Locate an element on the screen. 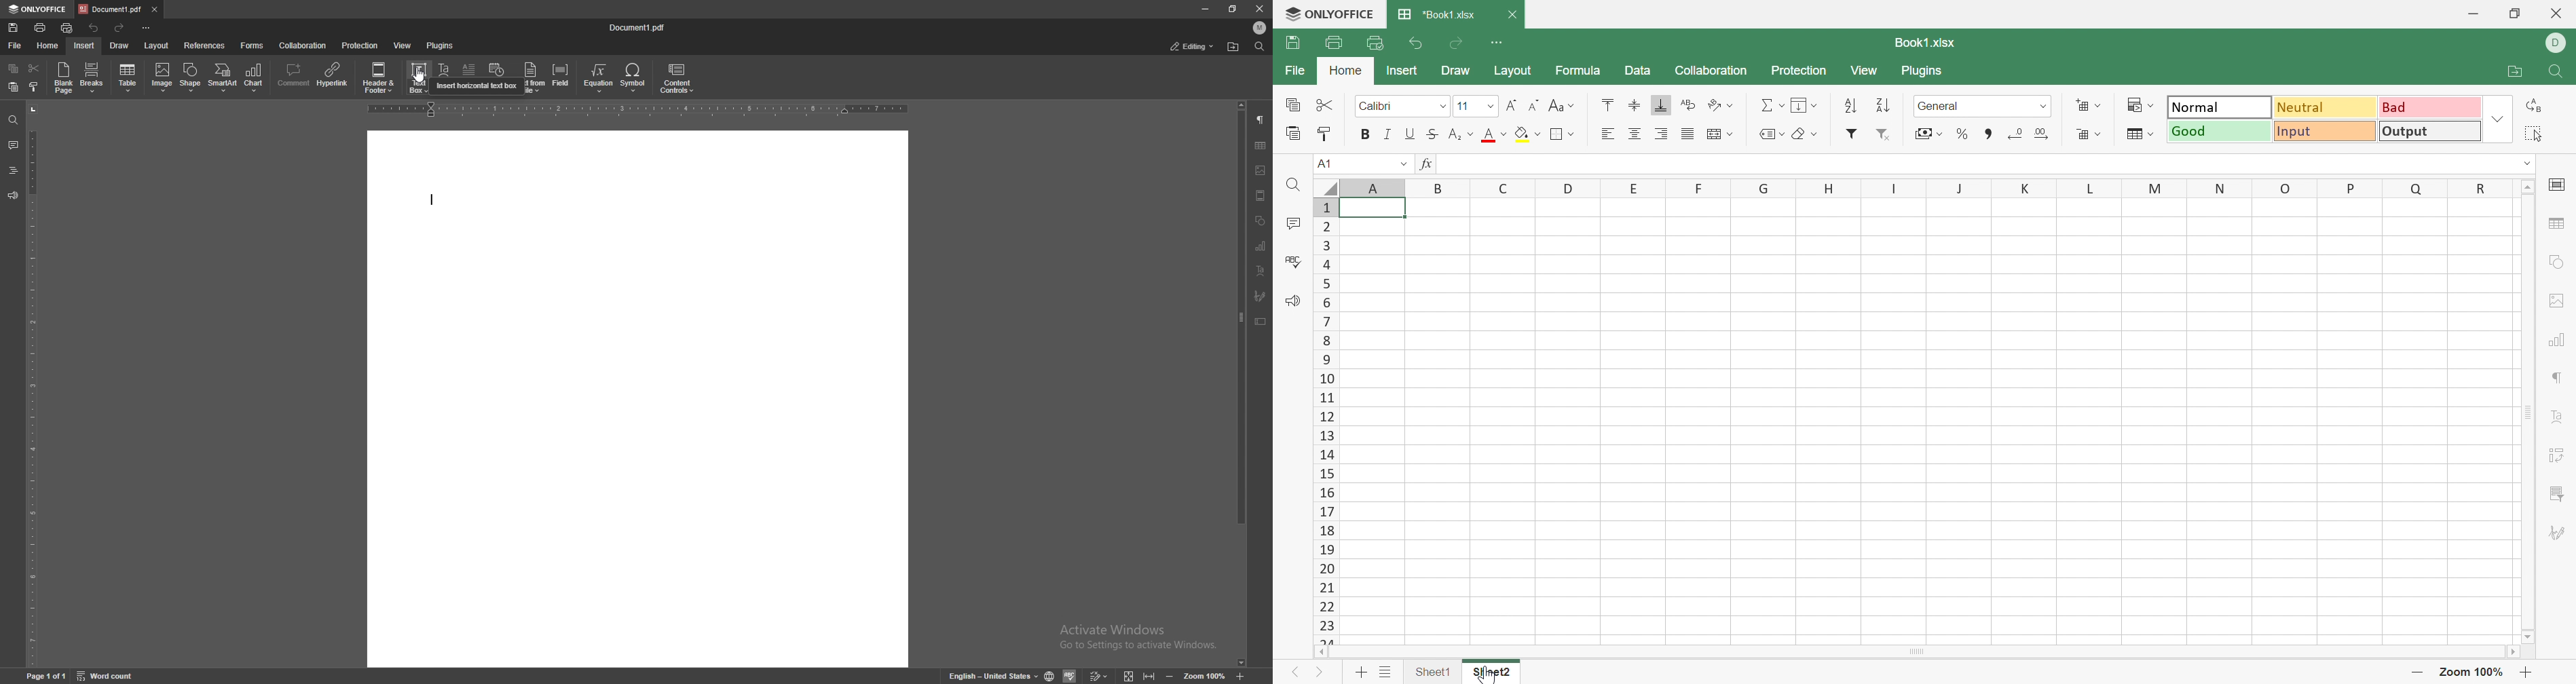 Image resolution: width=2576 pixels, height=700 pixels. profile is located at coordinates (1260, 28).